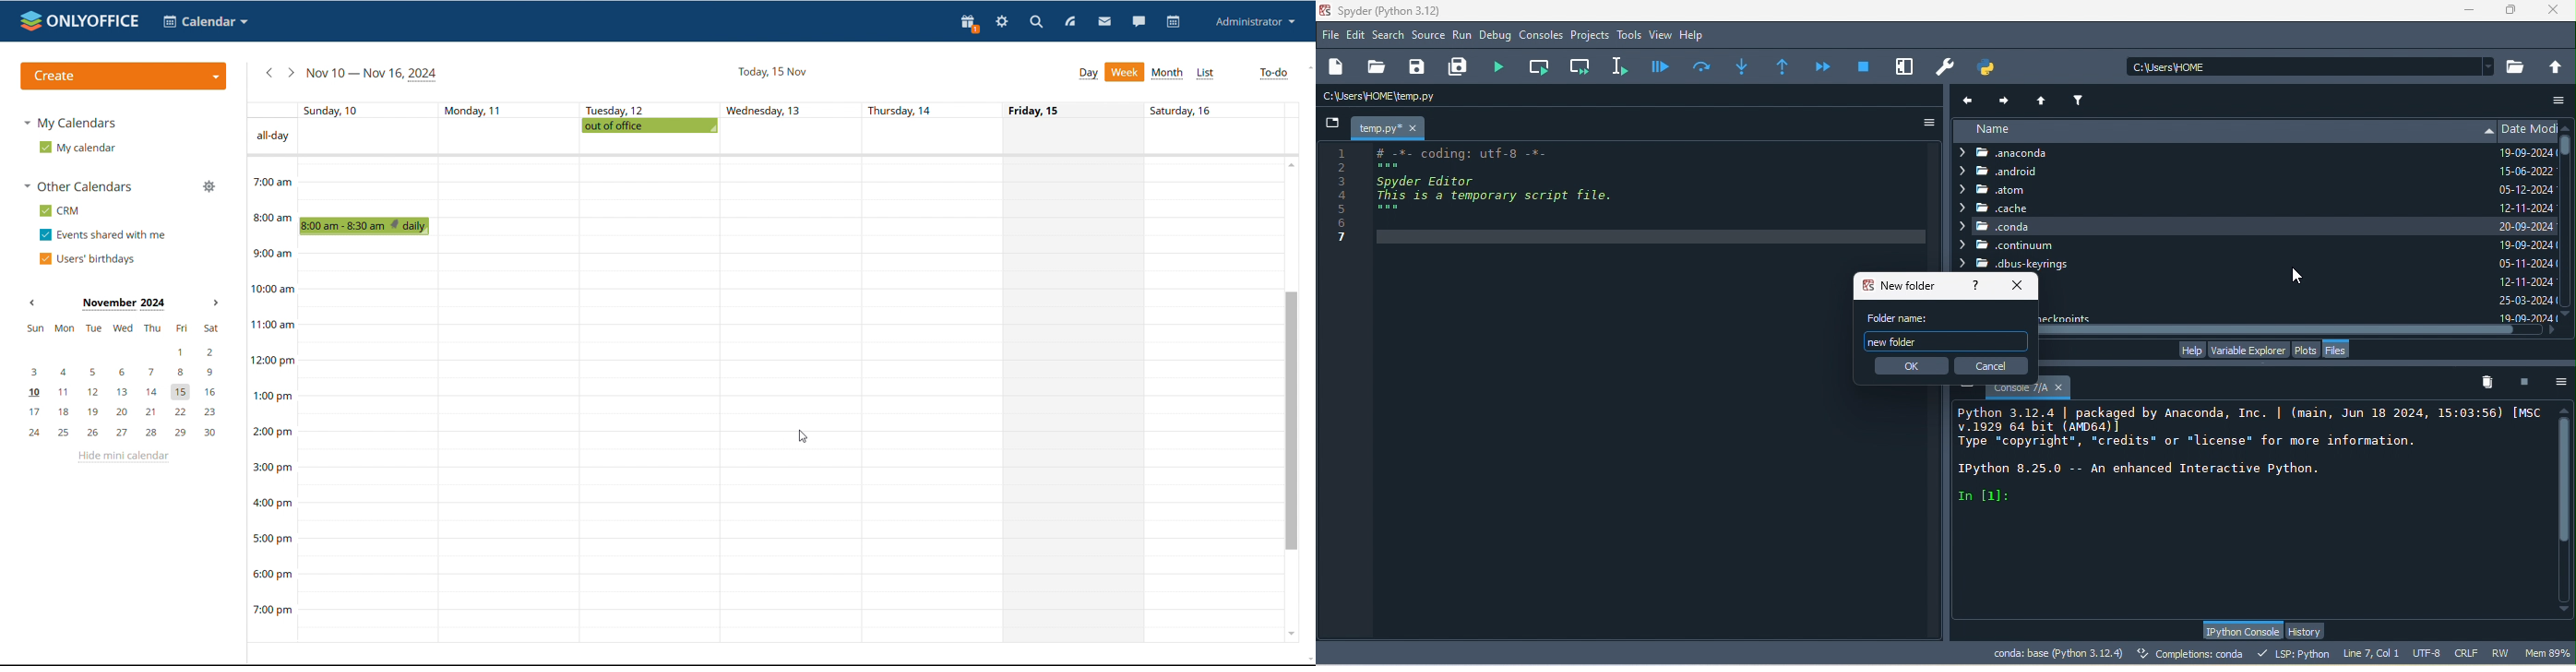  Describe the element at coordinates (2568, 125) in the screenshot. I see `scroll up` at that location.